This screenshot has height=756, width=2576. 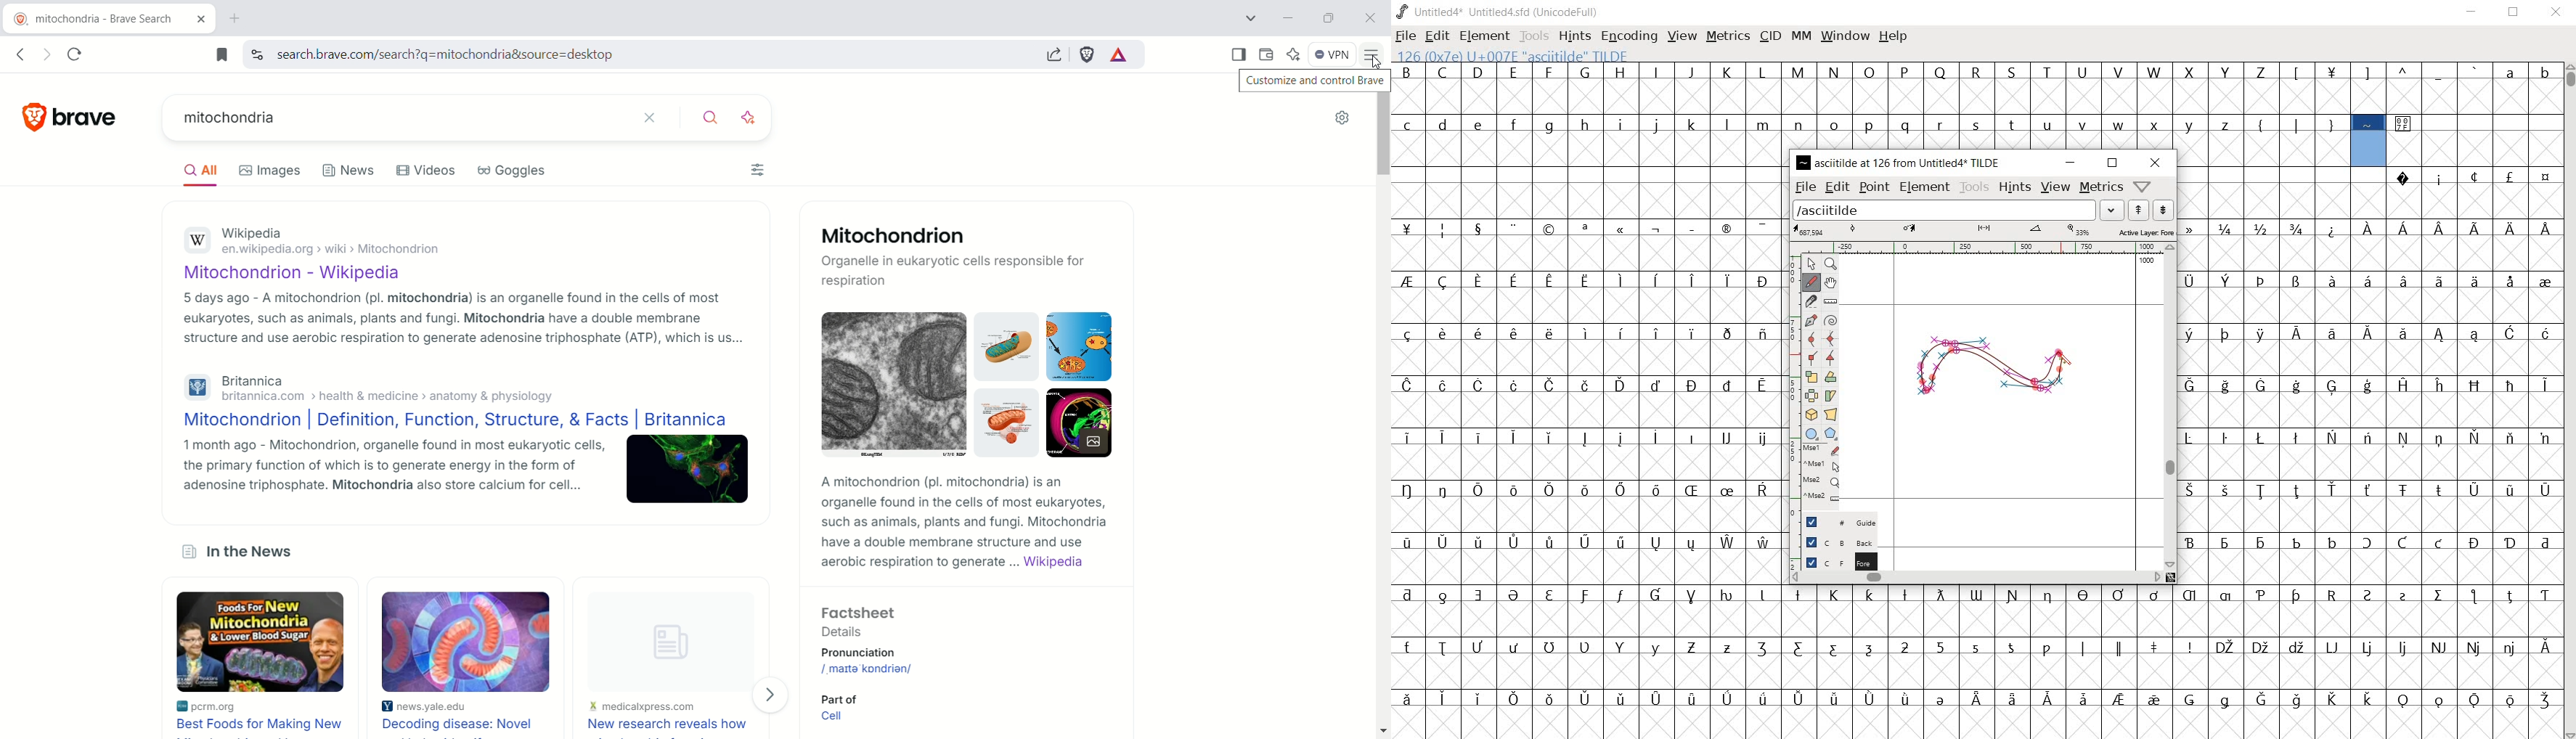 What do you see at coordinates (878, 669) in the screenshot?
I see `/ˌmaɪtəˈkɒndriən/` at bounding box center [878, 669].